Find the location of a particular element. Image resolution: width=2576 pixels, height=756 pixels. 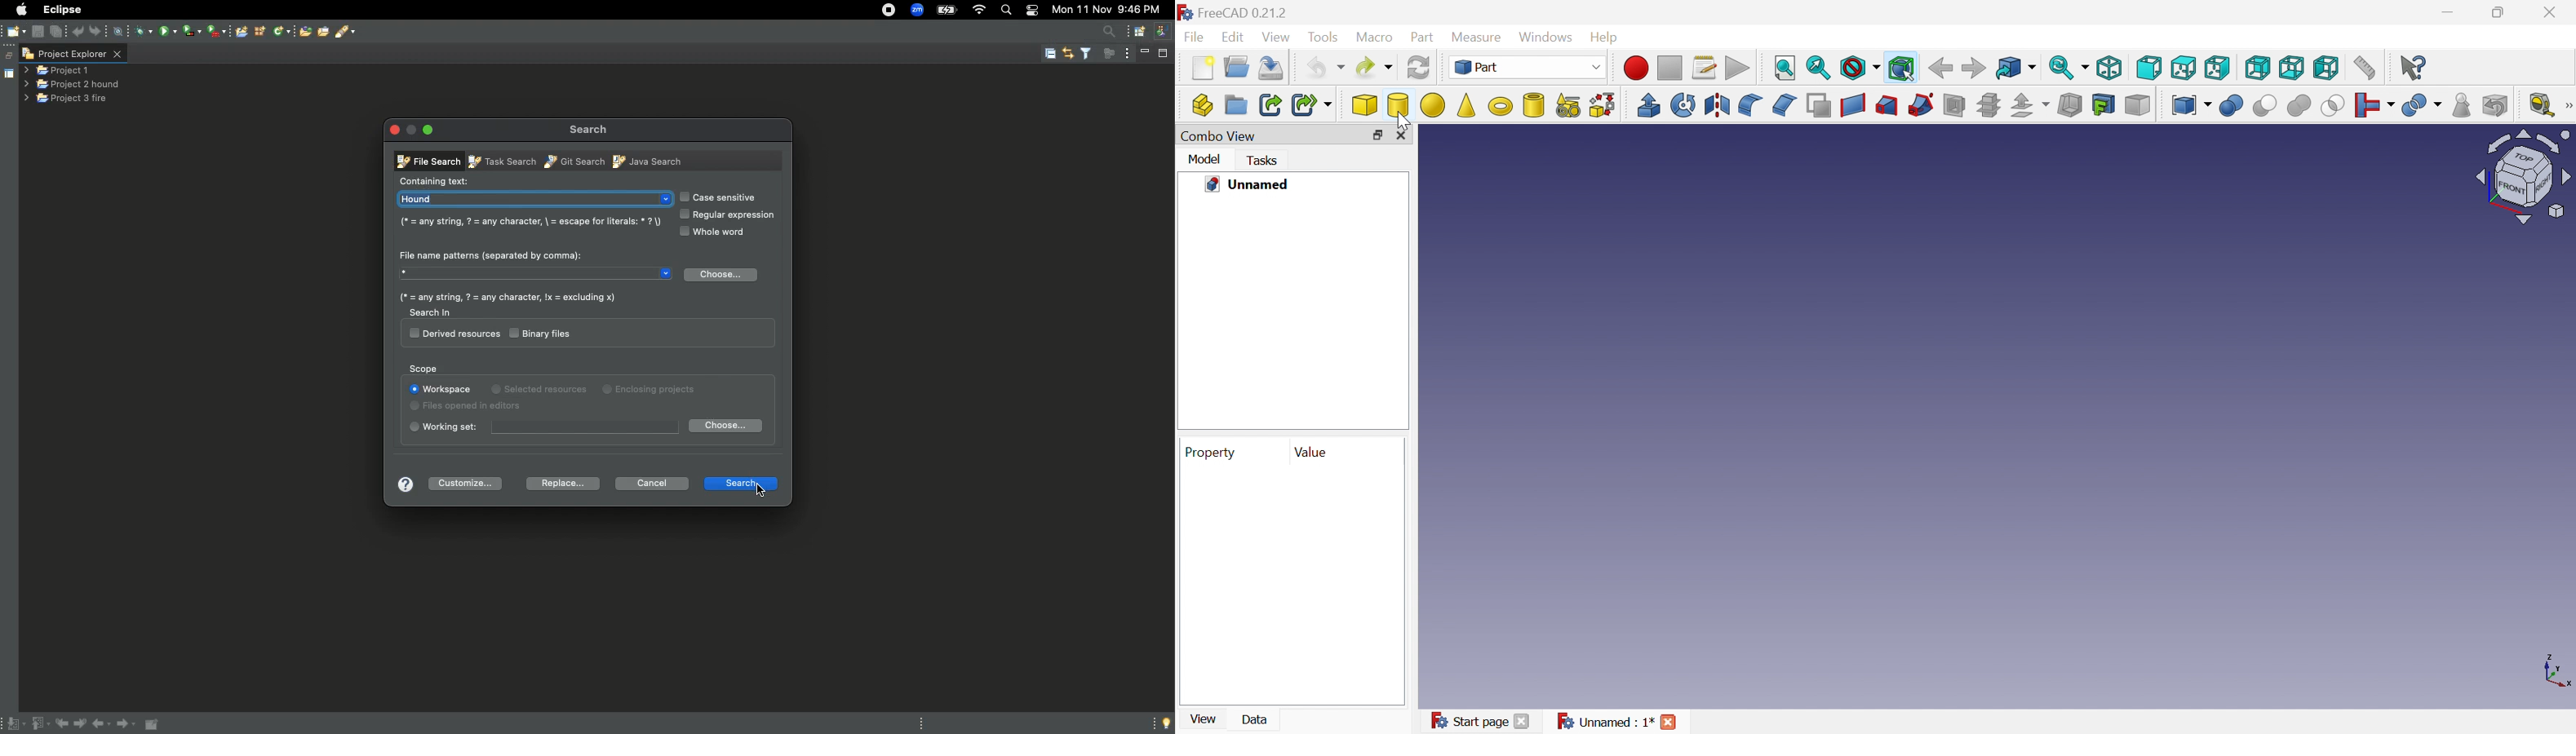

Bottom is located at coordinates (2293, 69).